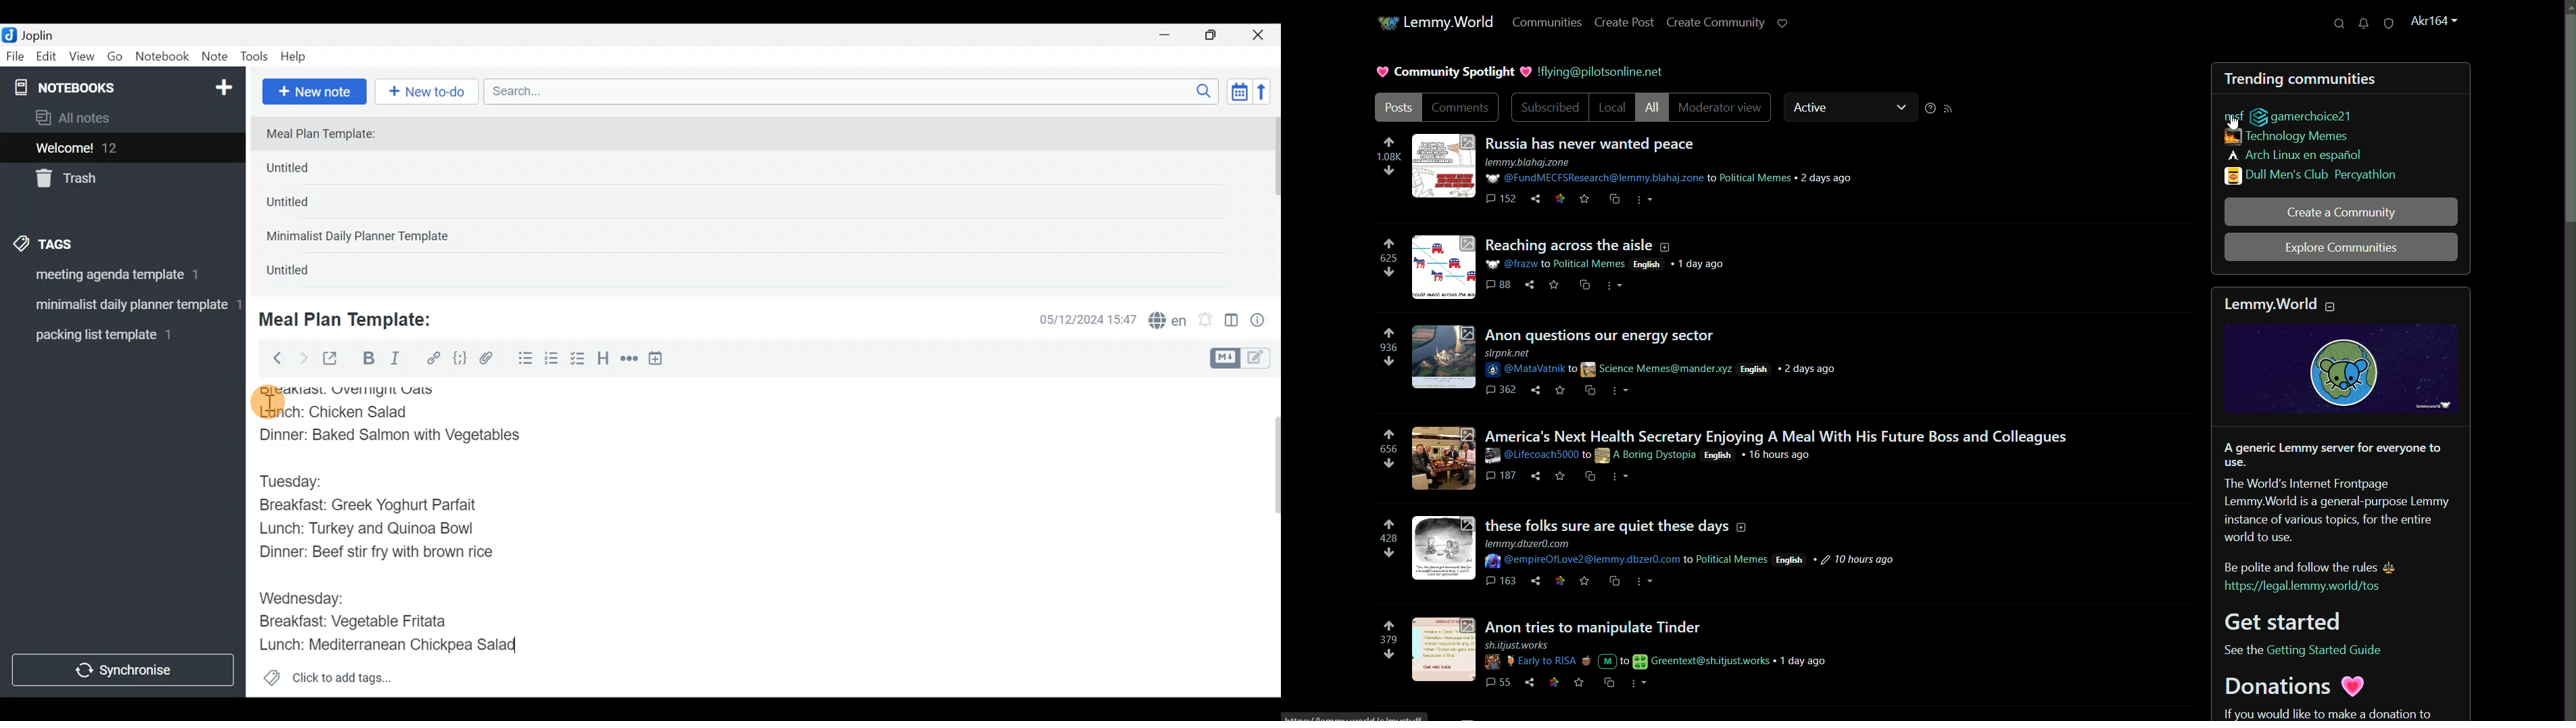 Image resolution: width=2576 pixels, height=728 pixels. Describe the element at coordinates (522, 359) in the screenshot. I see `Bulleted list` at that location.